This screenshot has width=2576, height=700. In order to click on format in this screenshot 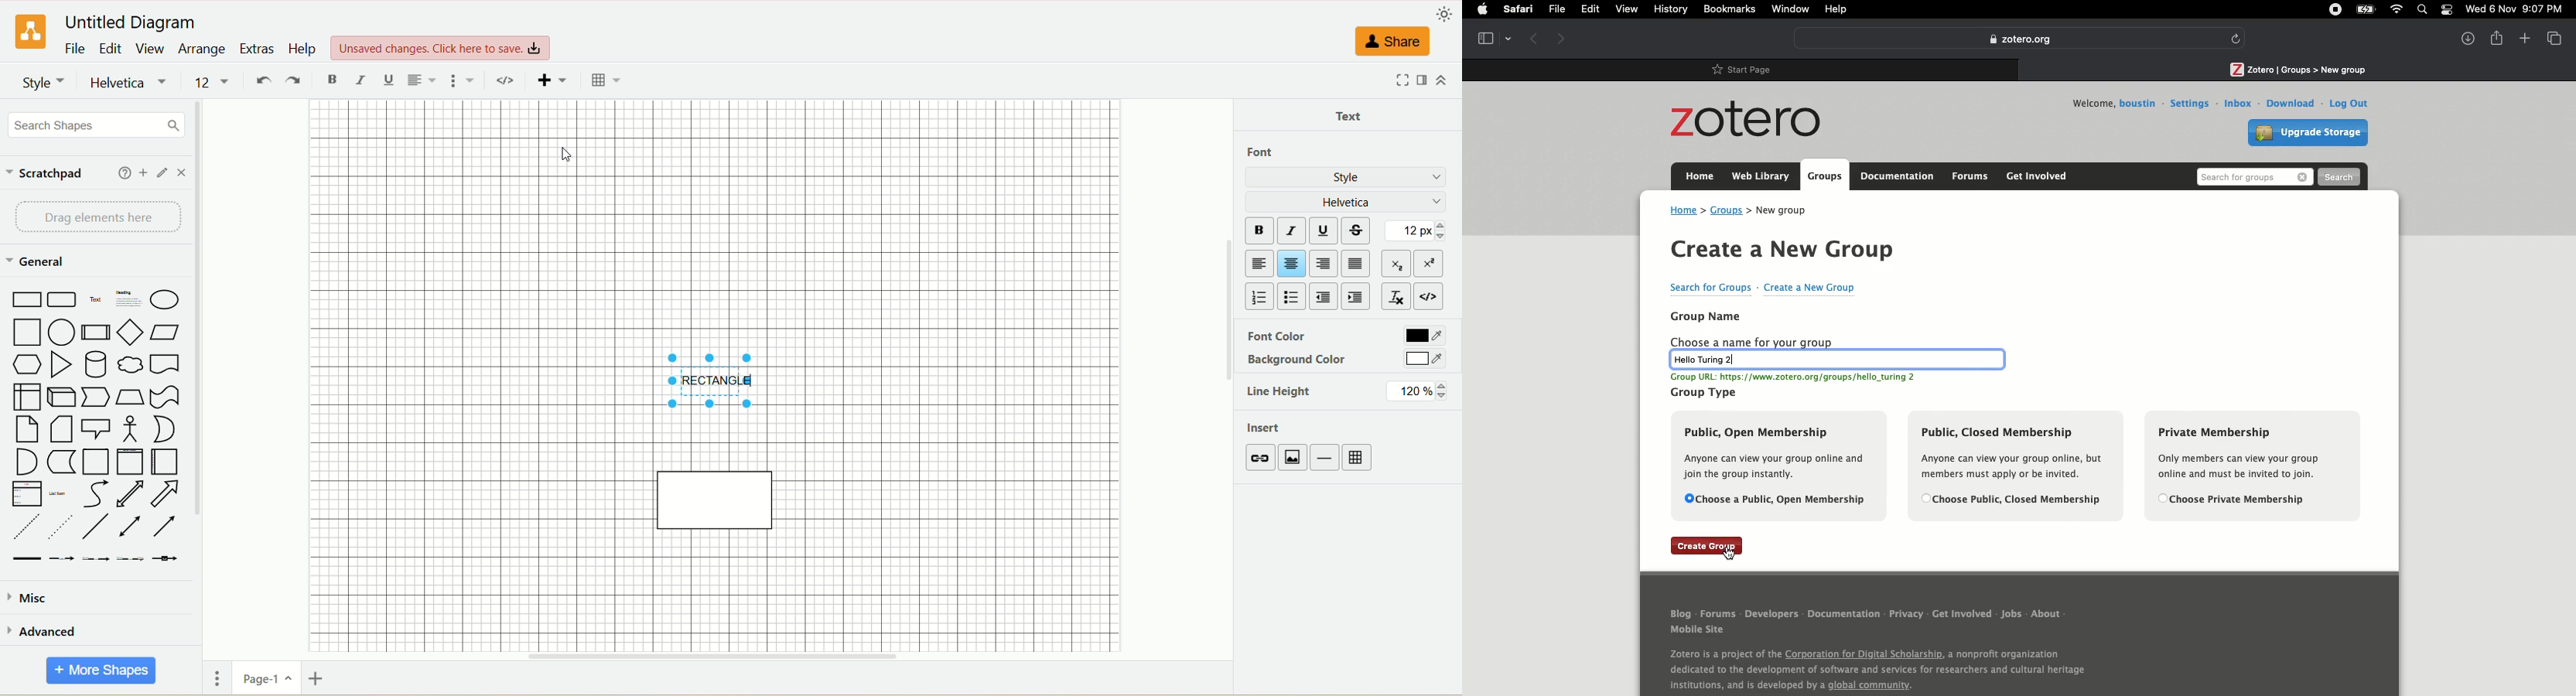, I will do `click(1420, 81)`.